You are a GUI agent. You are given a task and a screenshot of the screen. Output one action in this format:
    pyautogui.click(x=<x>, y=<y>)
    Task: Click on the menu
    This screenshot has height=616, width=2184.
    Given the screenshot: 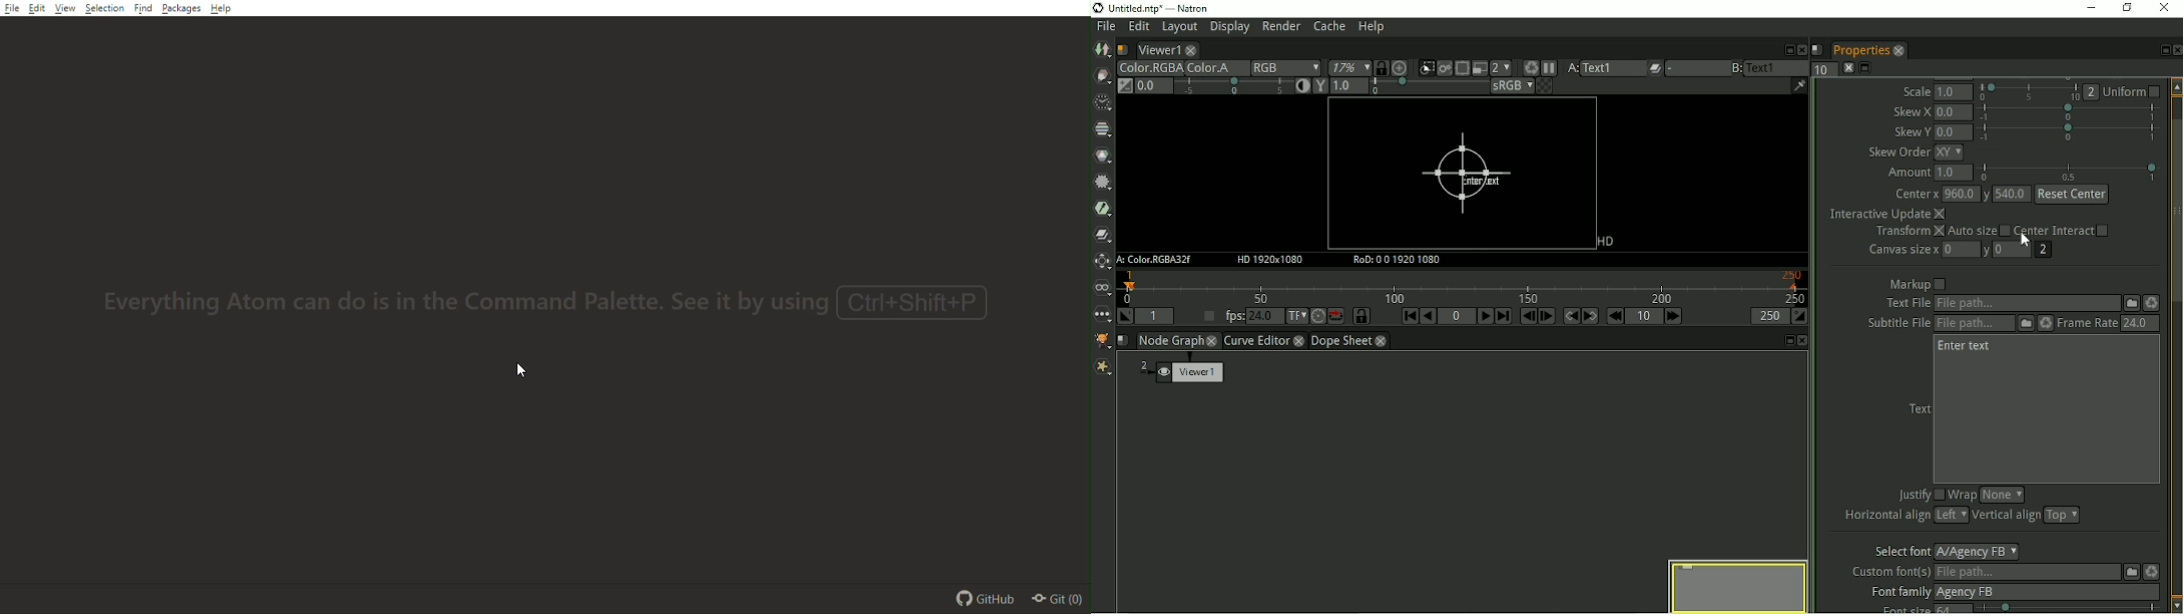 What is the action you would take?
    pyautogui.click(x=1695, y=69)
    